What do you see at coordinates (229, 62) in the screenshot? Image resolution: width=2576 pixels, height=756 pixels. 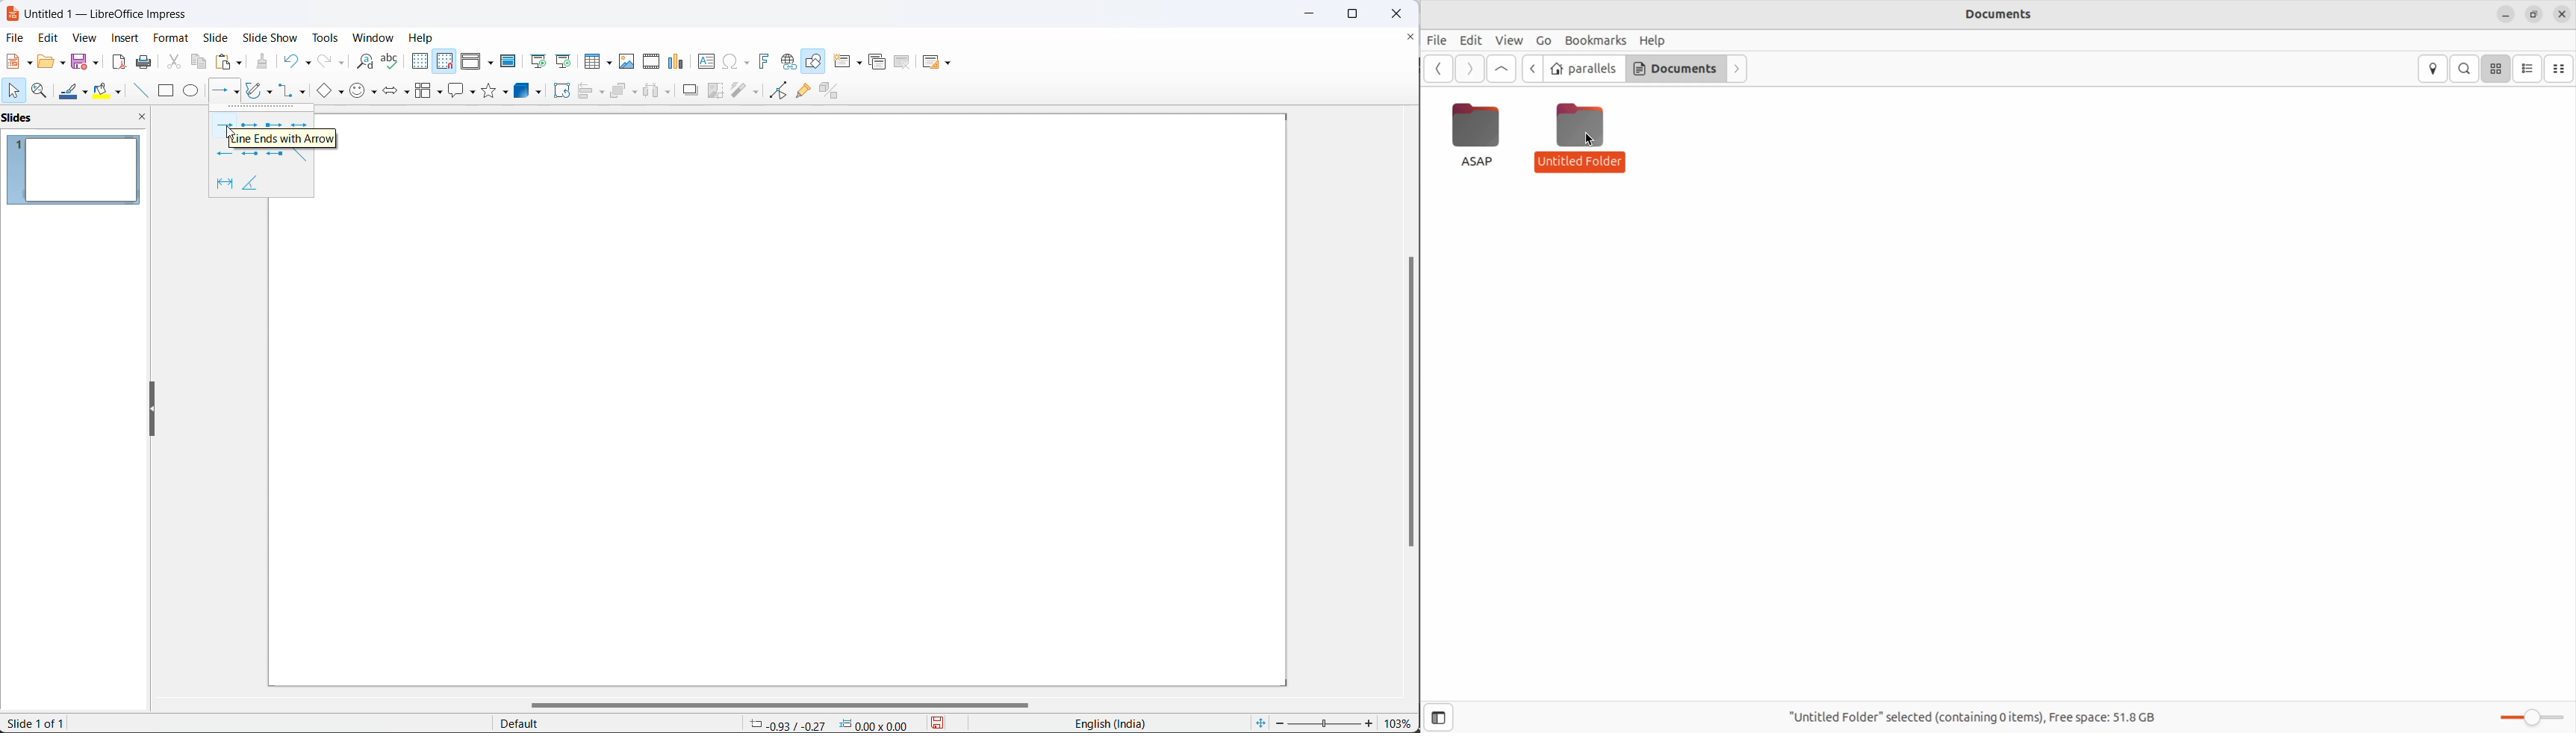 I see `paste options` at bounding box center [229, 62].